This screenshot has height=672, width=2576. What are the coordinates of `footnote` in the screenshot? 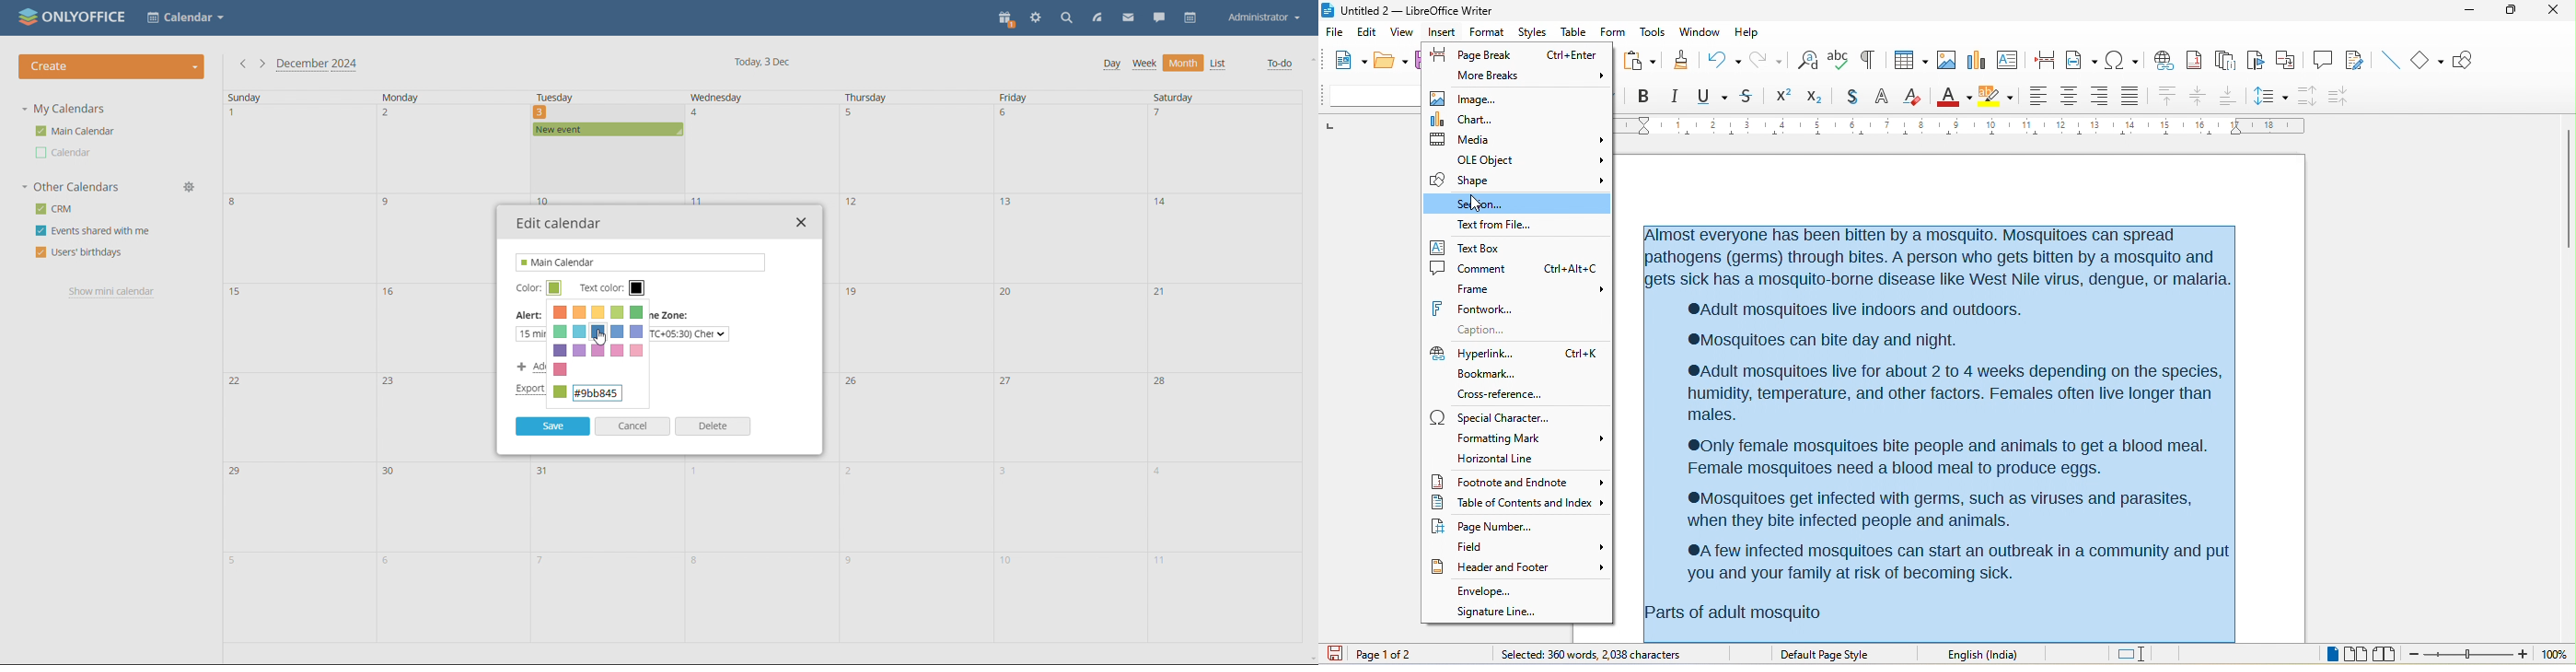 It's located at (2197, 62).